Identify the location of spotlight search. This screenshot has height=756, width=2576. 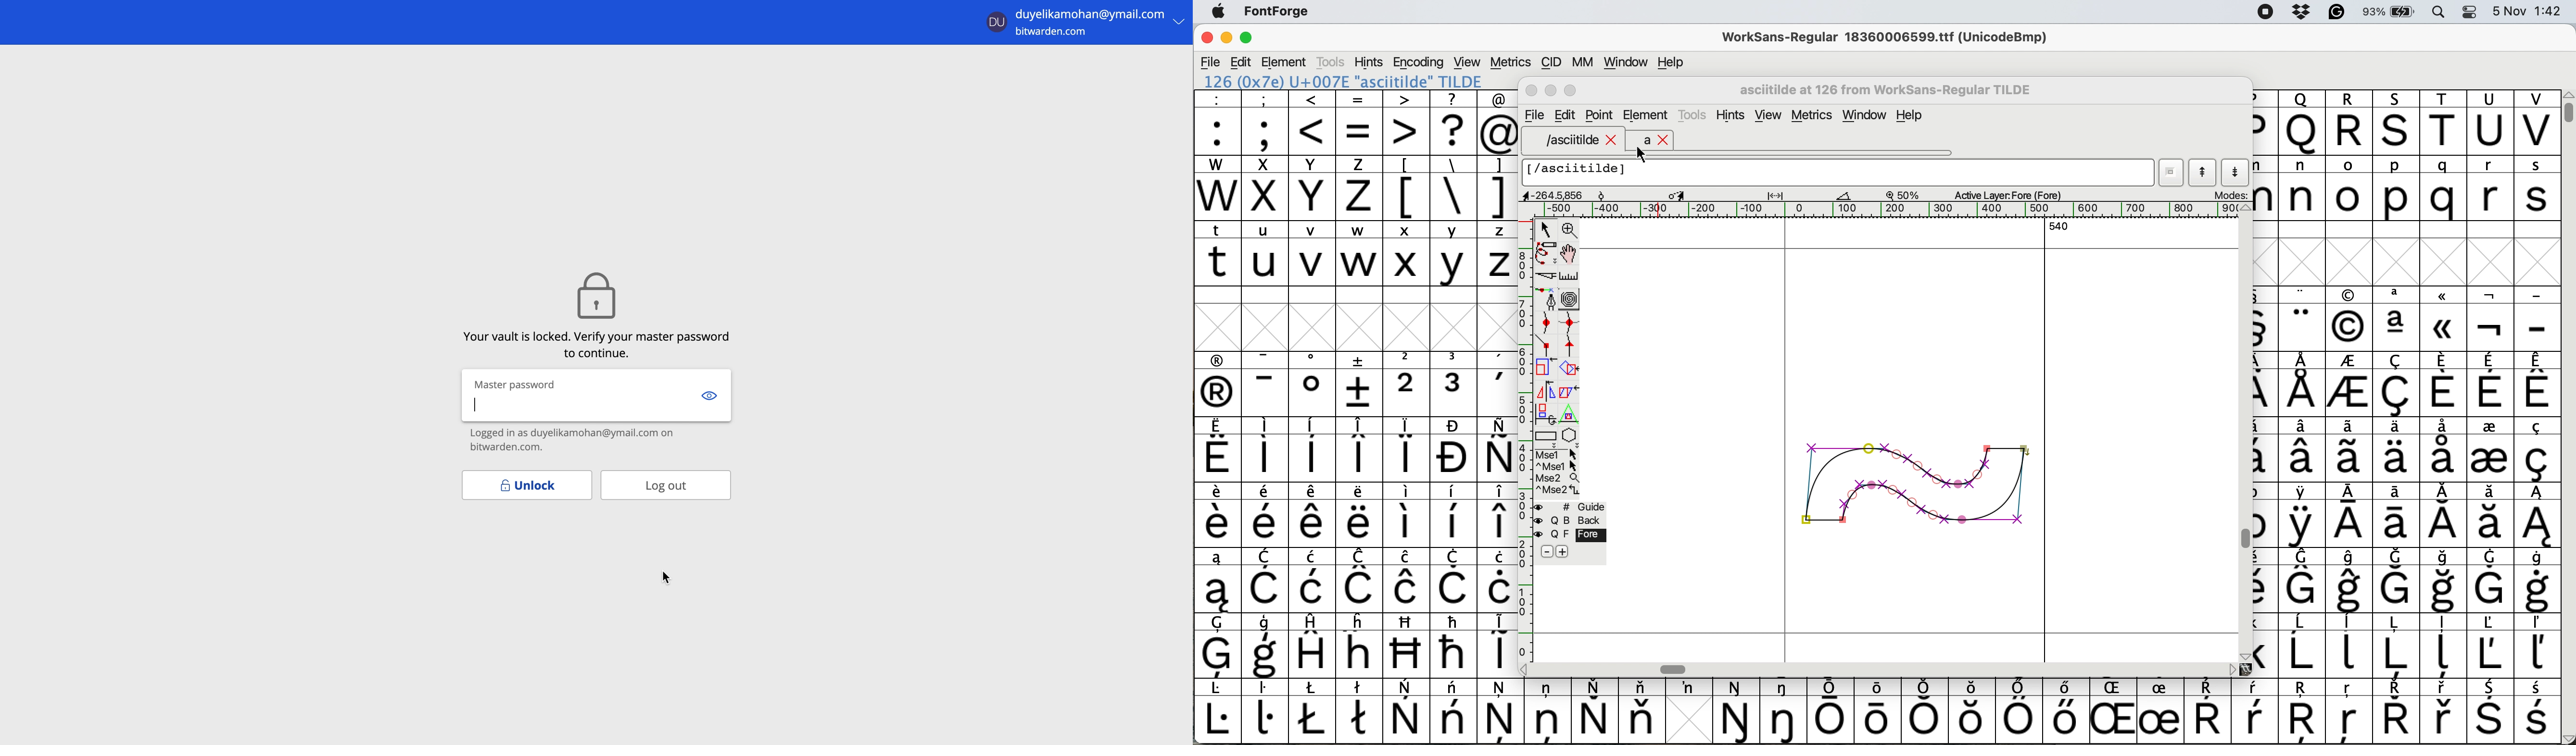
(2445, 11).